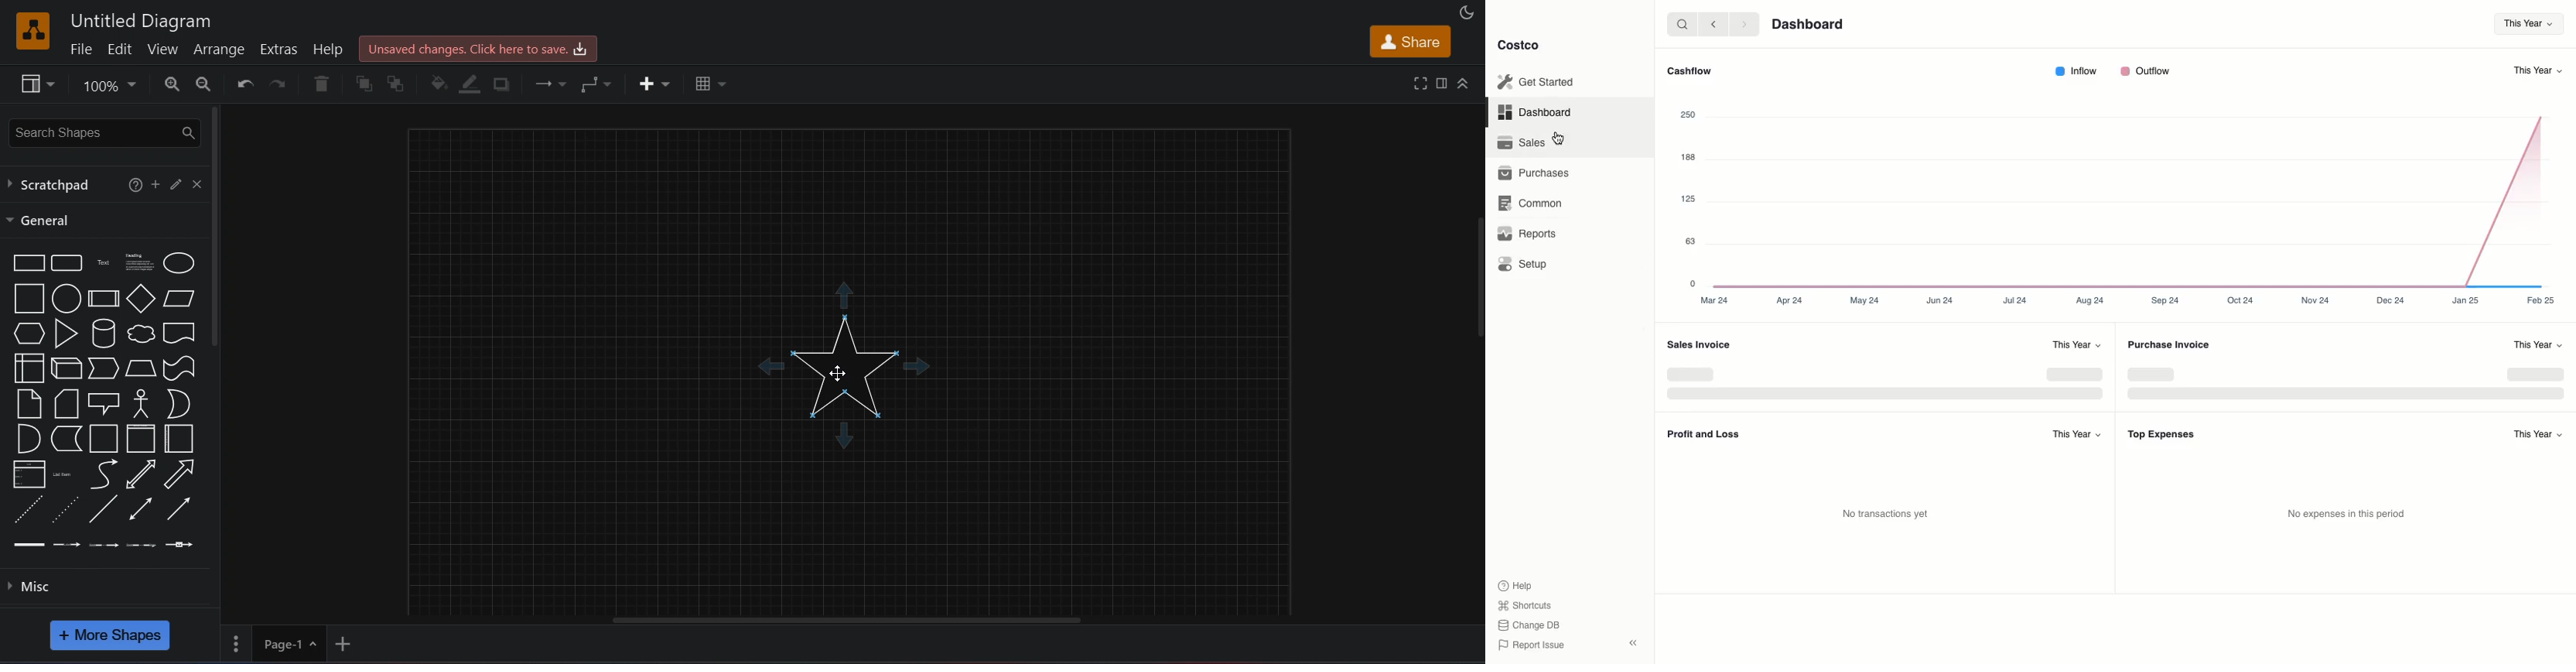 The height and width of the screenshot is (672, 2576). Describe the element at coordinates (1516, 584) in the screenshot. I see `Help` at that location.